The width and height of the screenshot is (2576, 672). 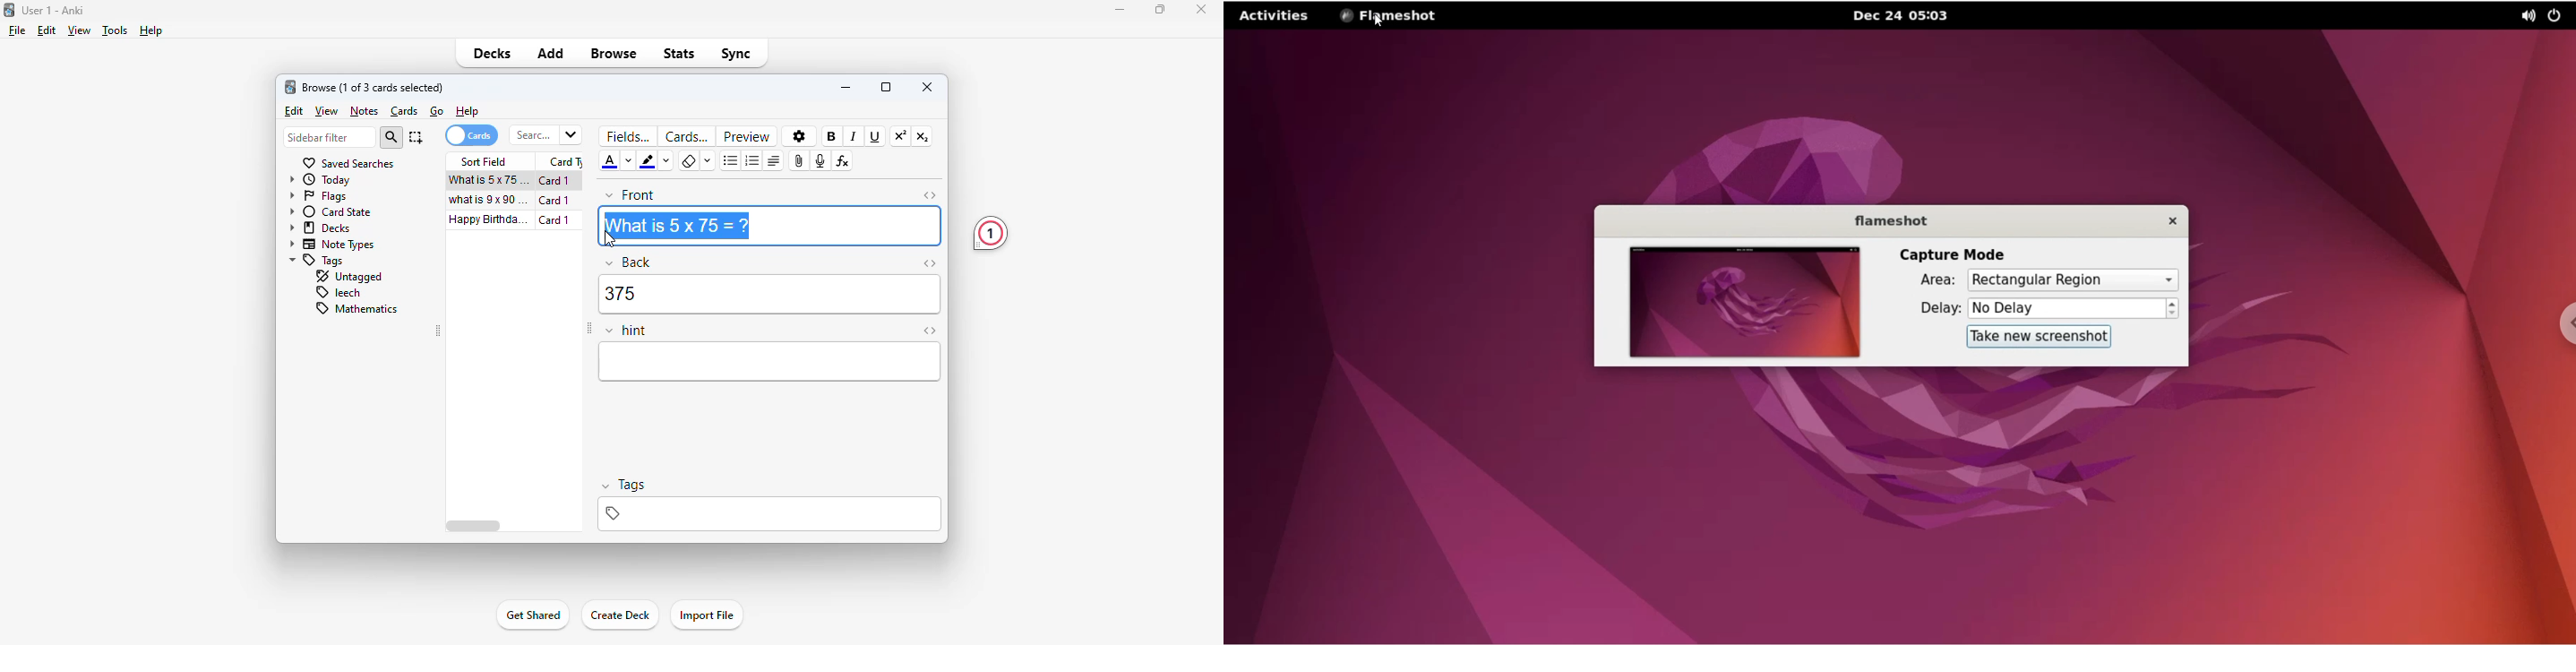 I want to click on import file, so click(x=707, y=615).